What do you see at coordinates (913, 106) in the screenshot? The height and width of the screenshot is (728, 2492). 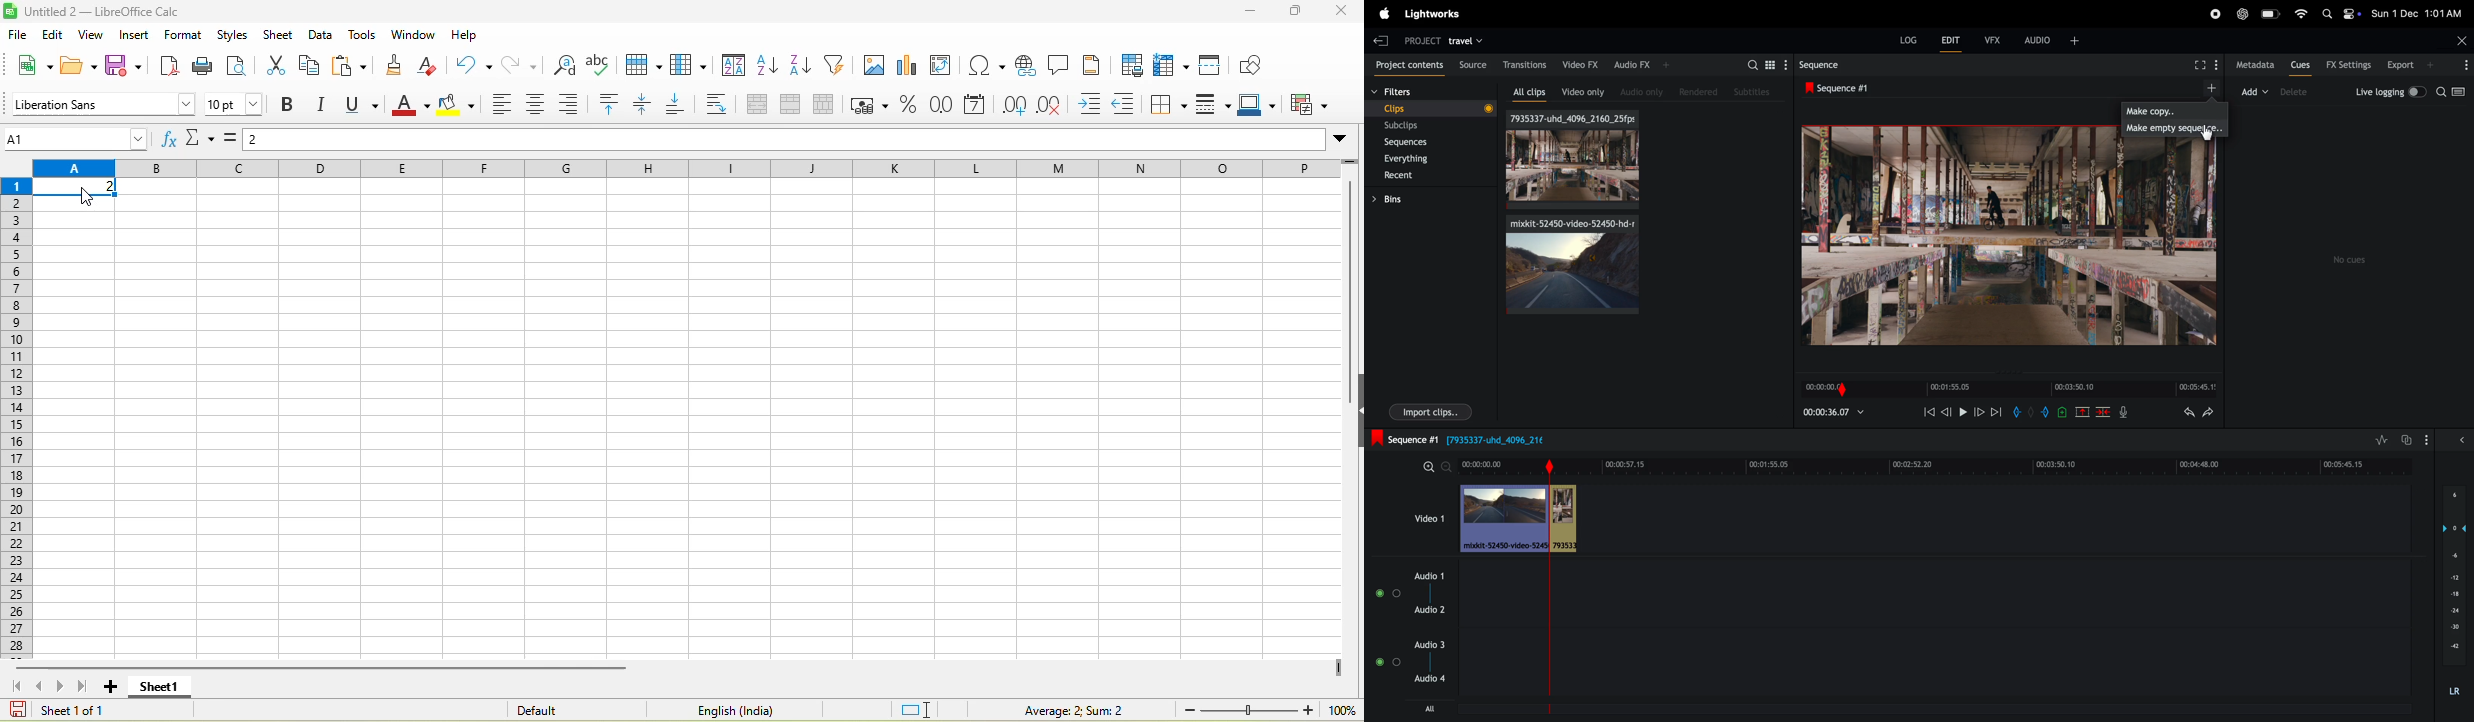 I see `format as percent` at bounding box center [913, 106].